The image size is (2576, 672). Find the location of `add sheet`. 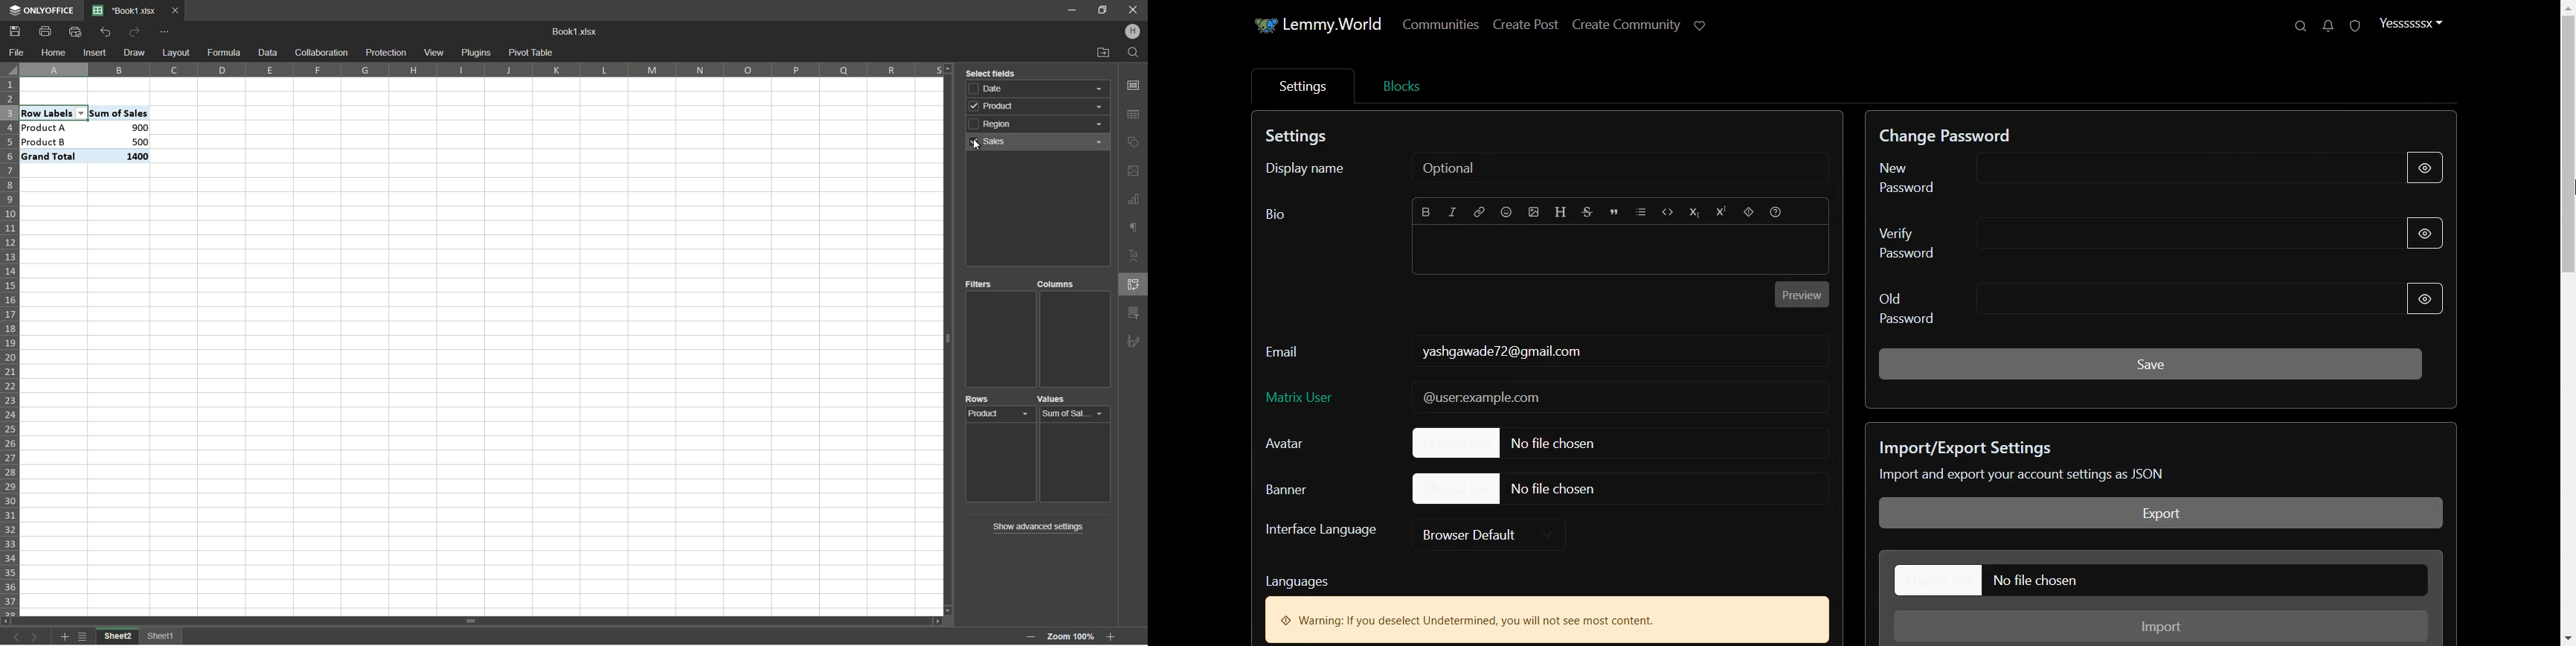

add sheet is located at coordinates (63, 637).